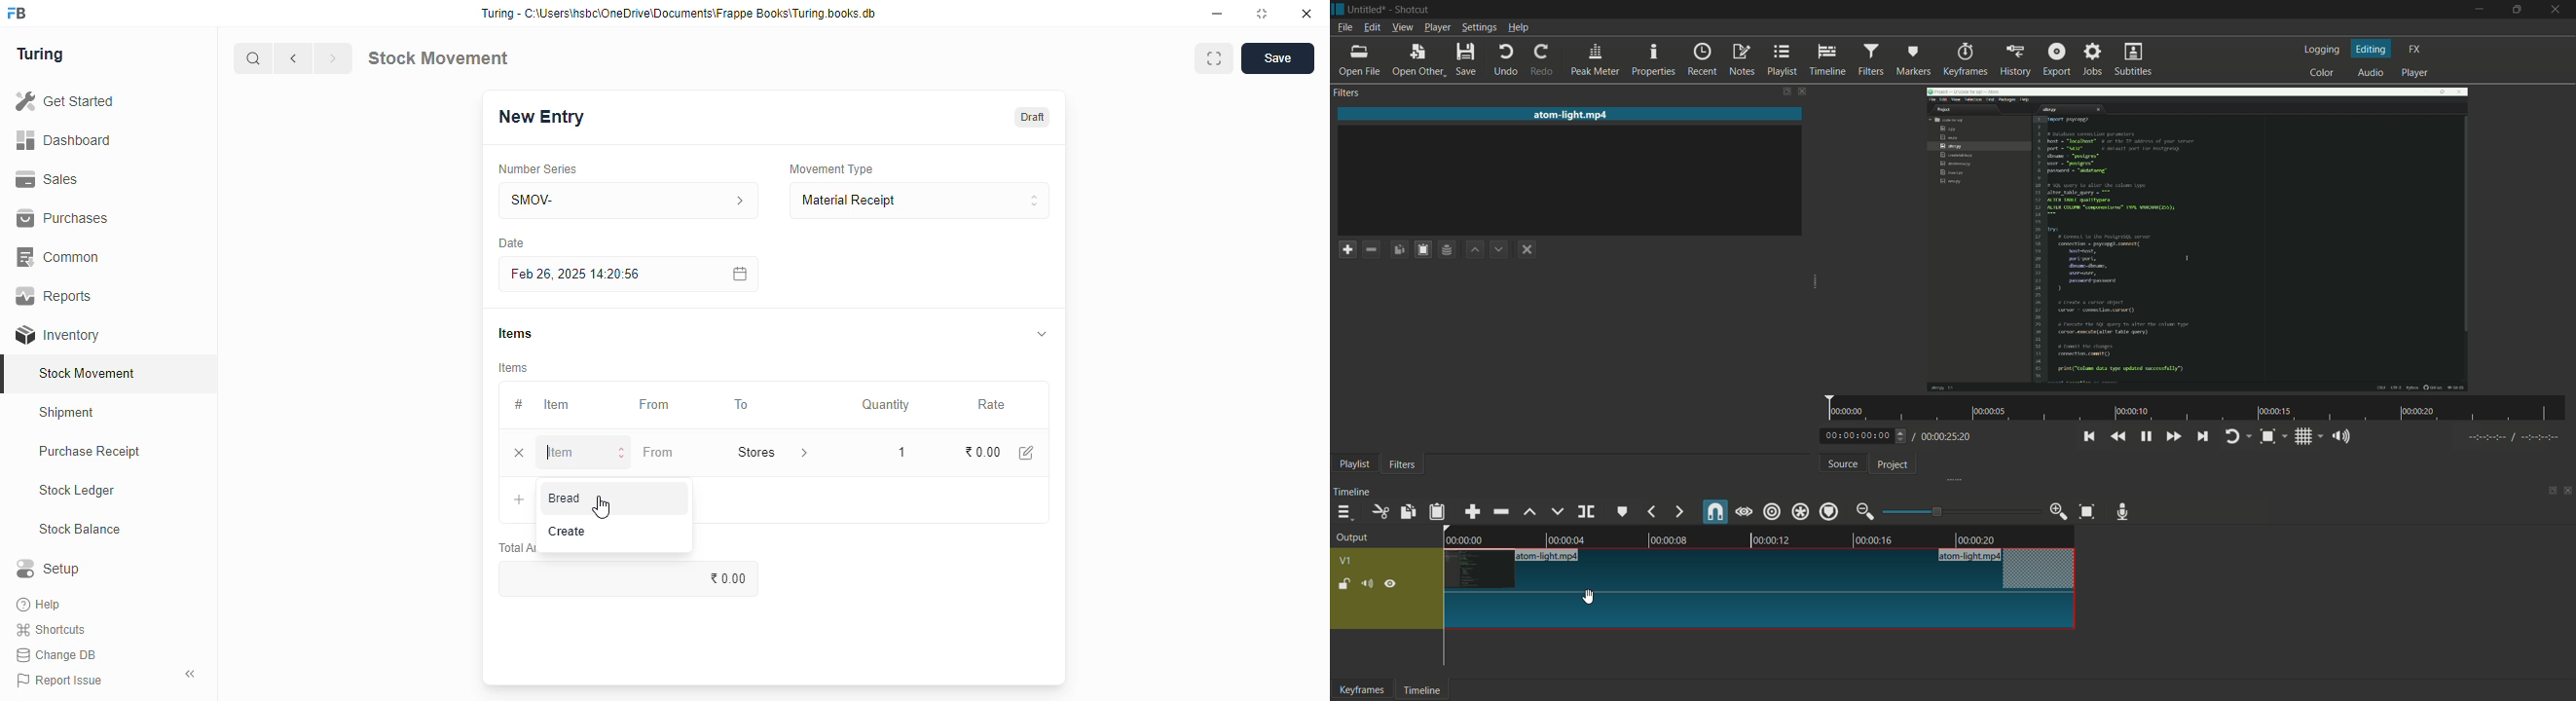 This screenshot has height=728, width=2576. Describe the element at coordinates (1893, 465) in the screenshot. I see `project tab` at that location.